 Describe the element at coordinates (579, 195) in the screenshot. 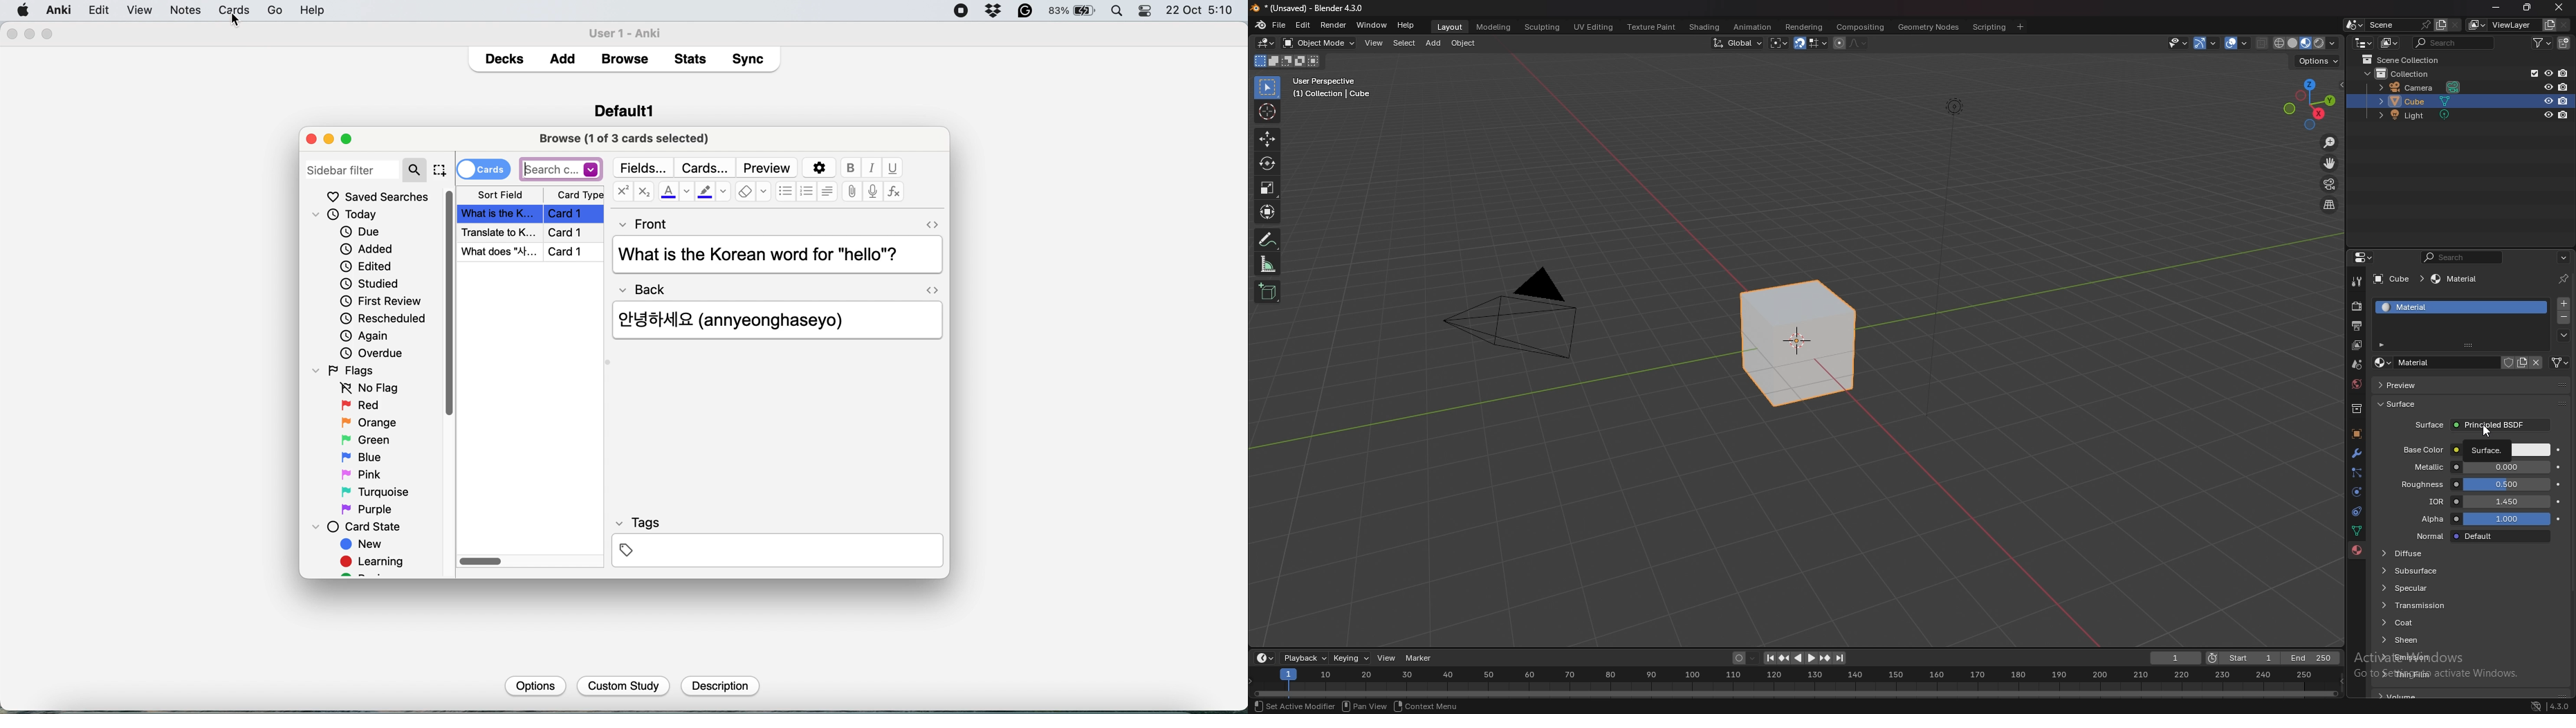

I see `card type` at that location.